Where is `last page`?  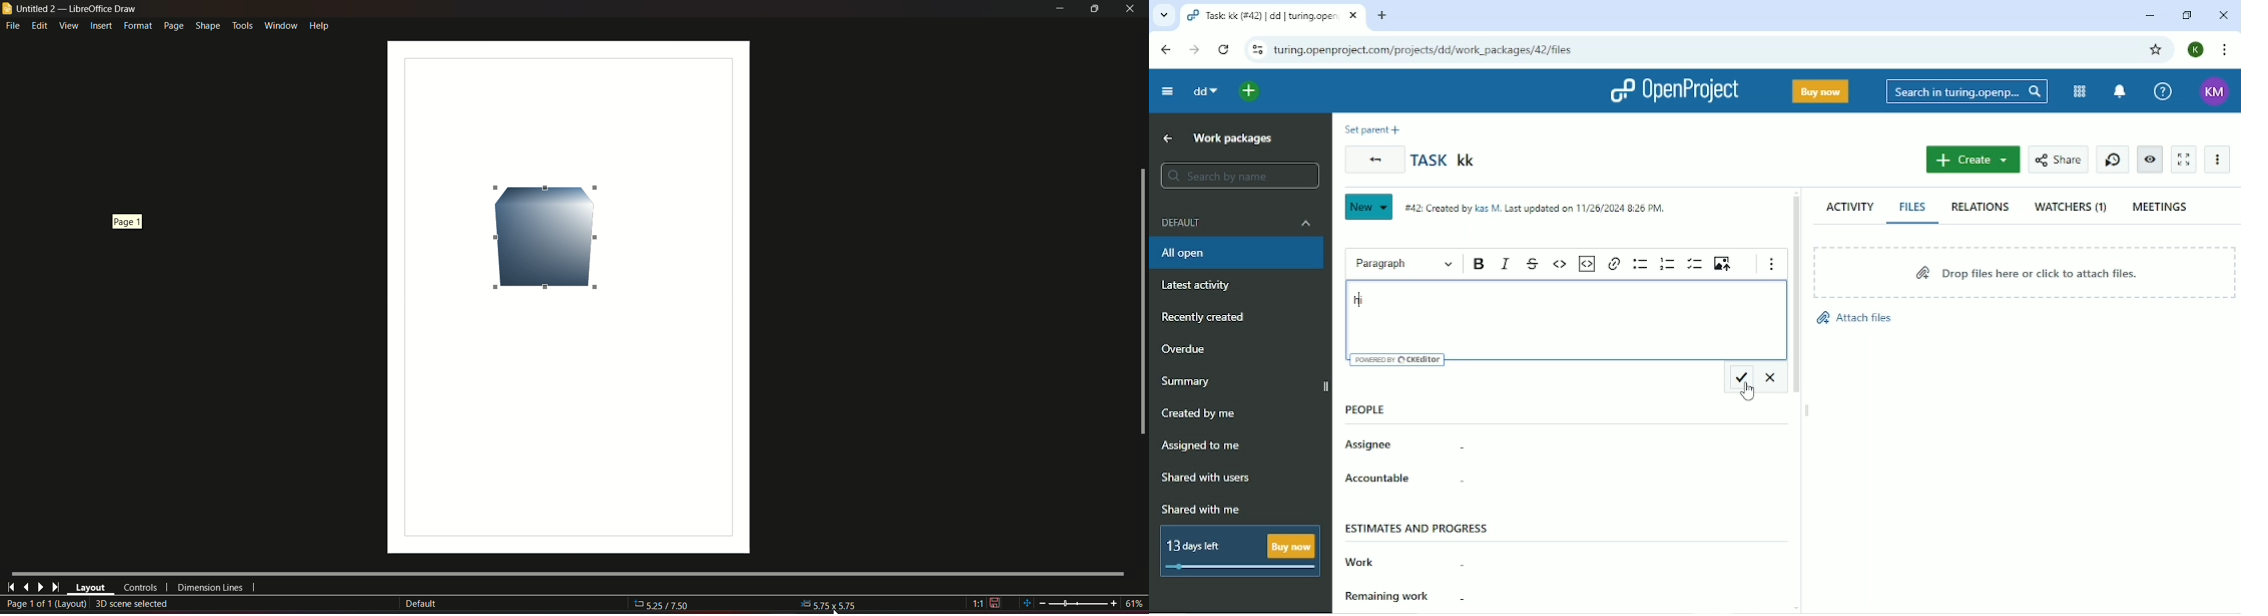
last page is located at coordinates (26, 586).